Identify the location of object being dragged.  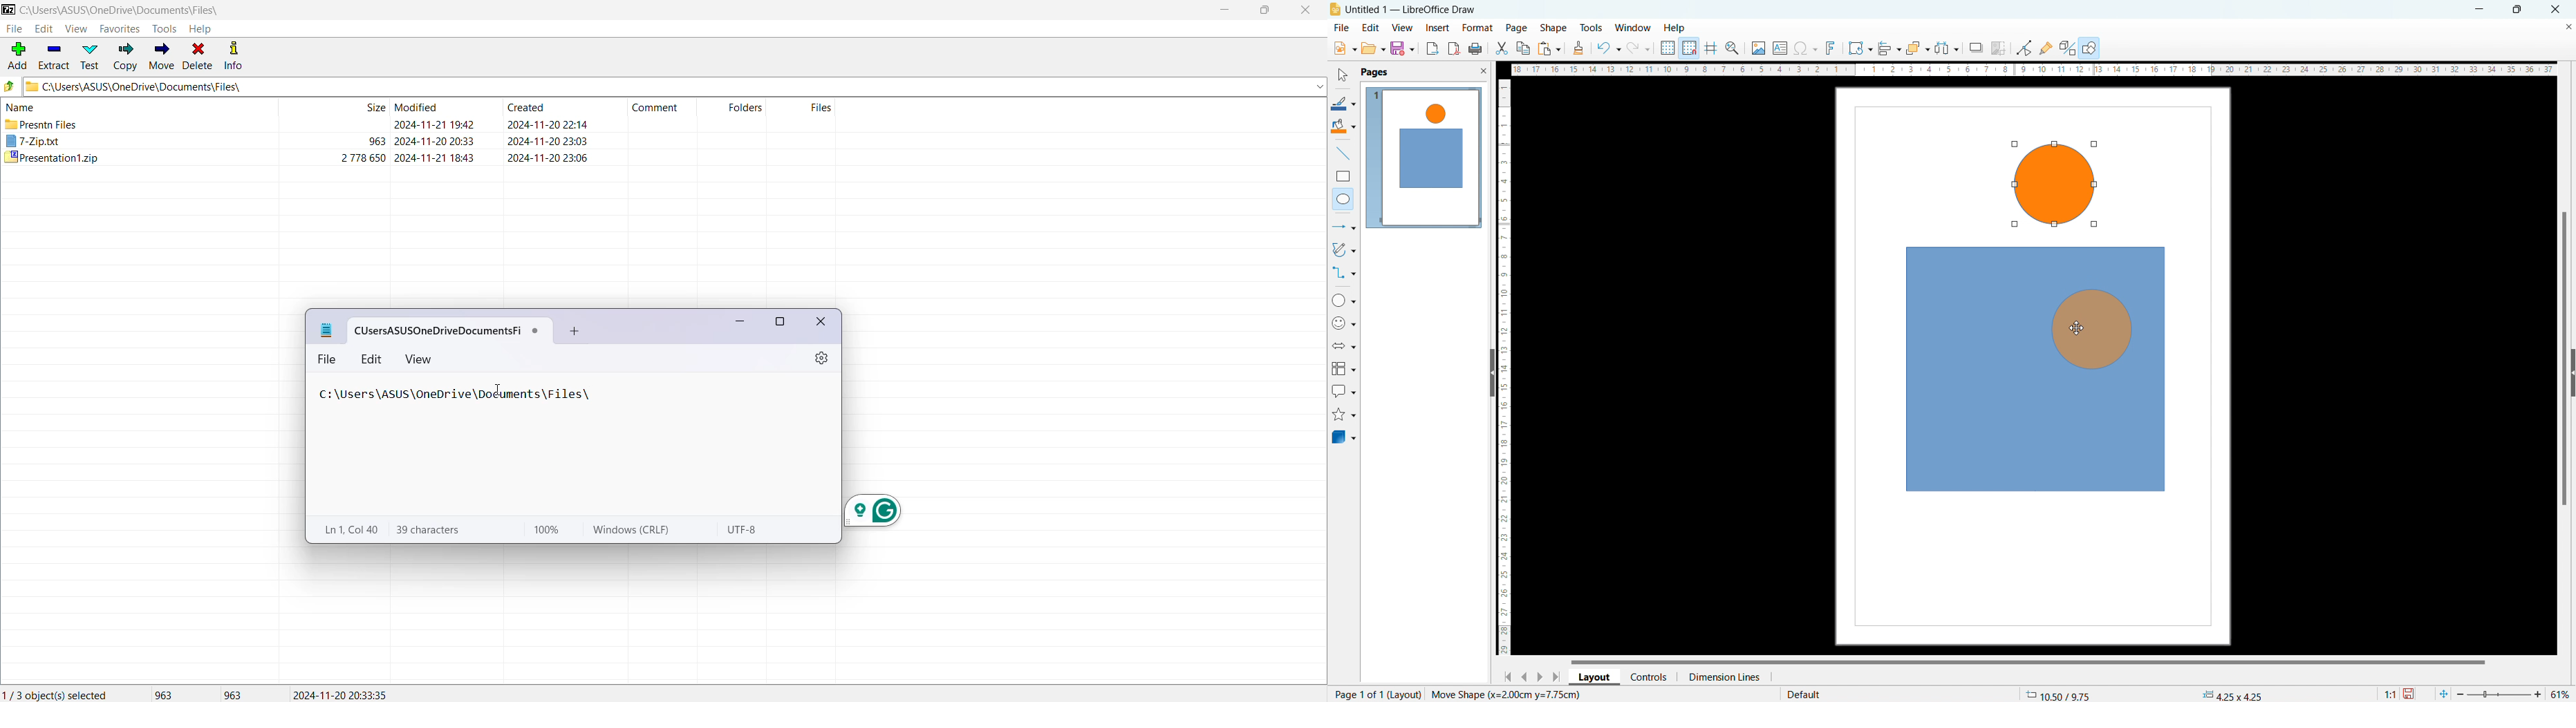
(2083, 330).